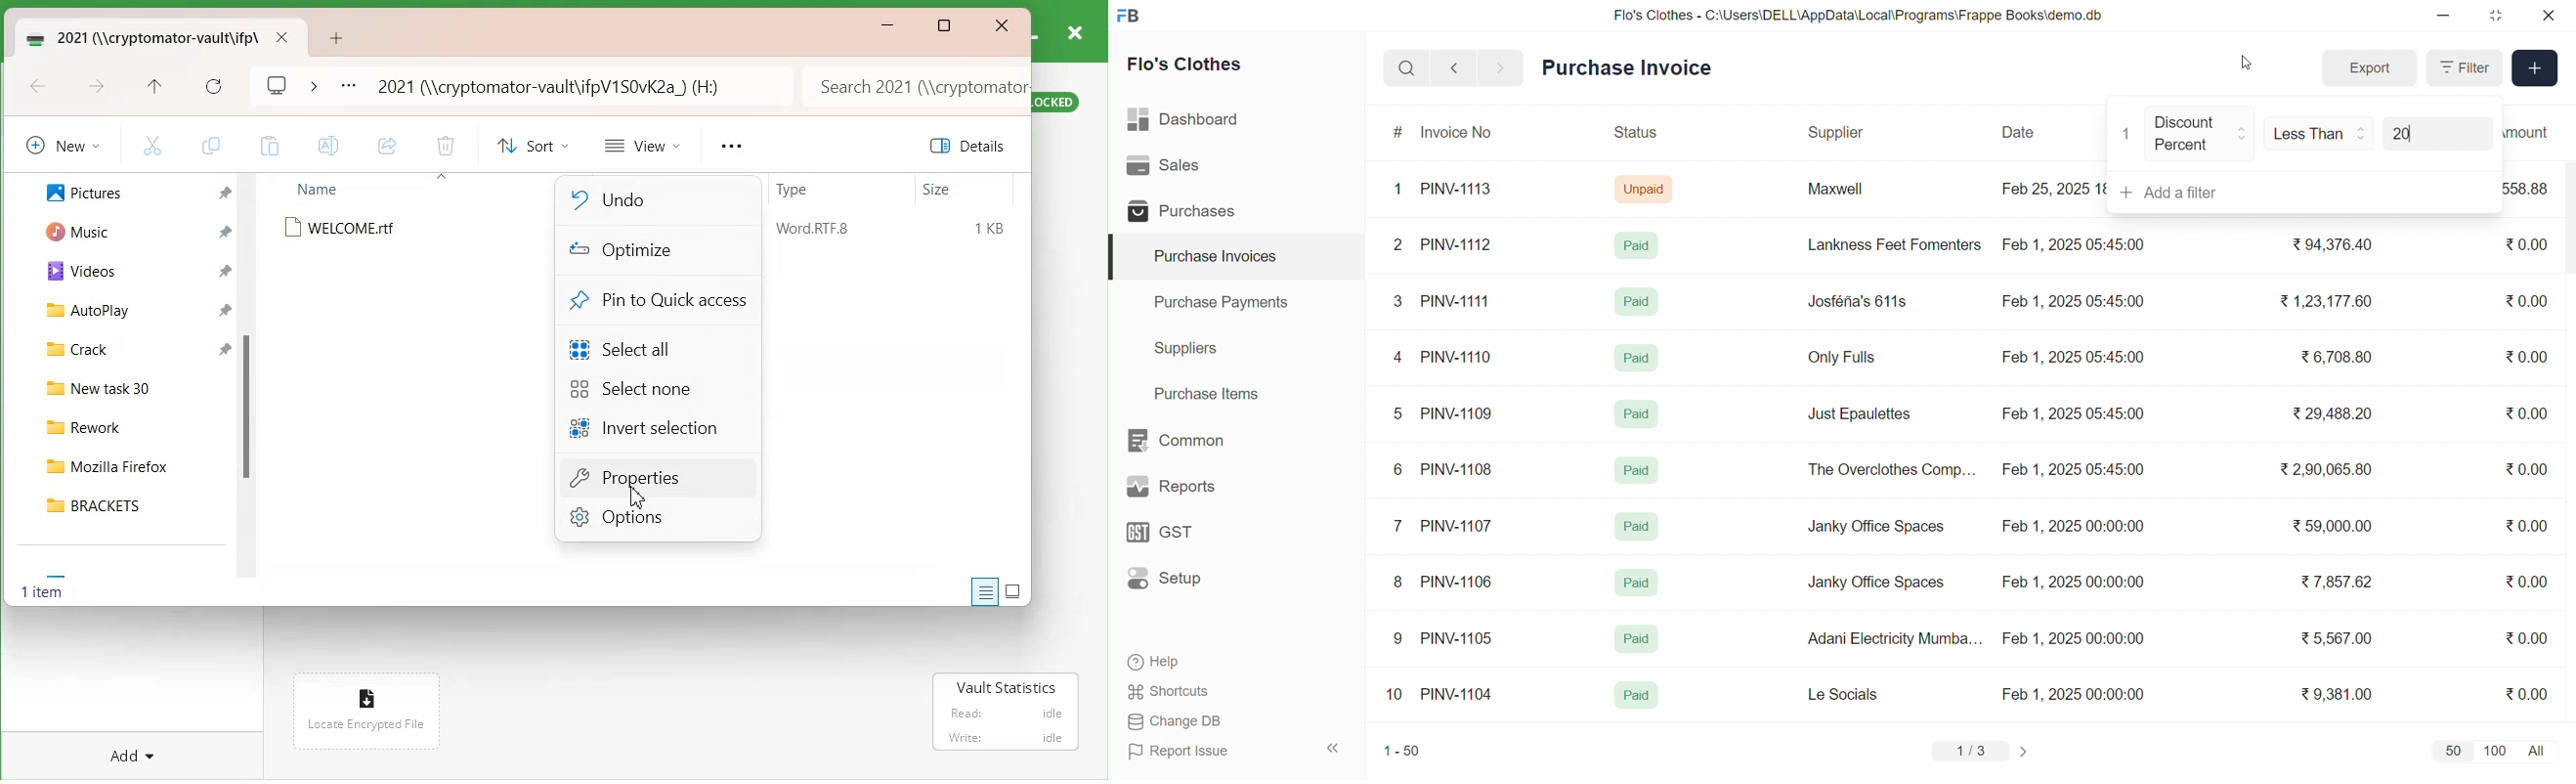 Image resolution: width=2576 pixels, height=784 pixels. What do you see at coordinates (2026, 751) in the screenshot?
I see `change page` at bounding box center [2026, 751].